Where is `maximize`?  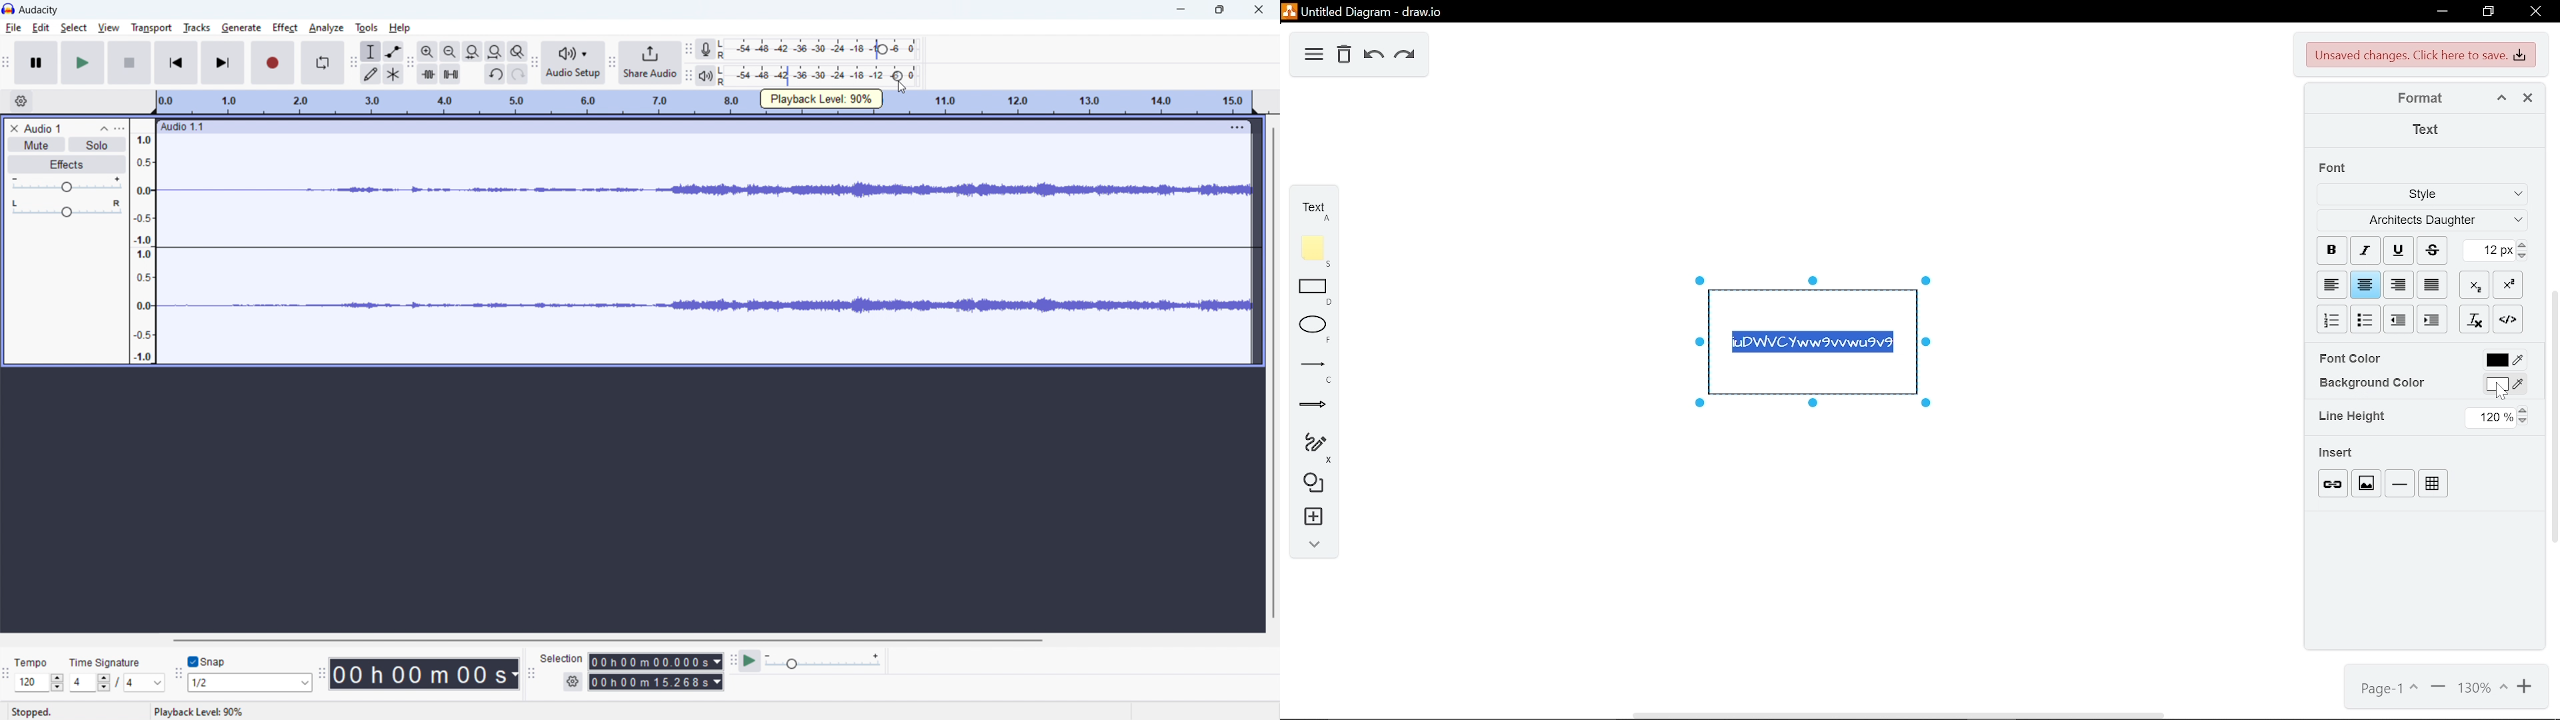
maximize is located at coordinates (1219, 9).